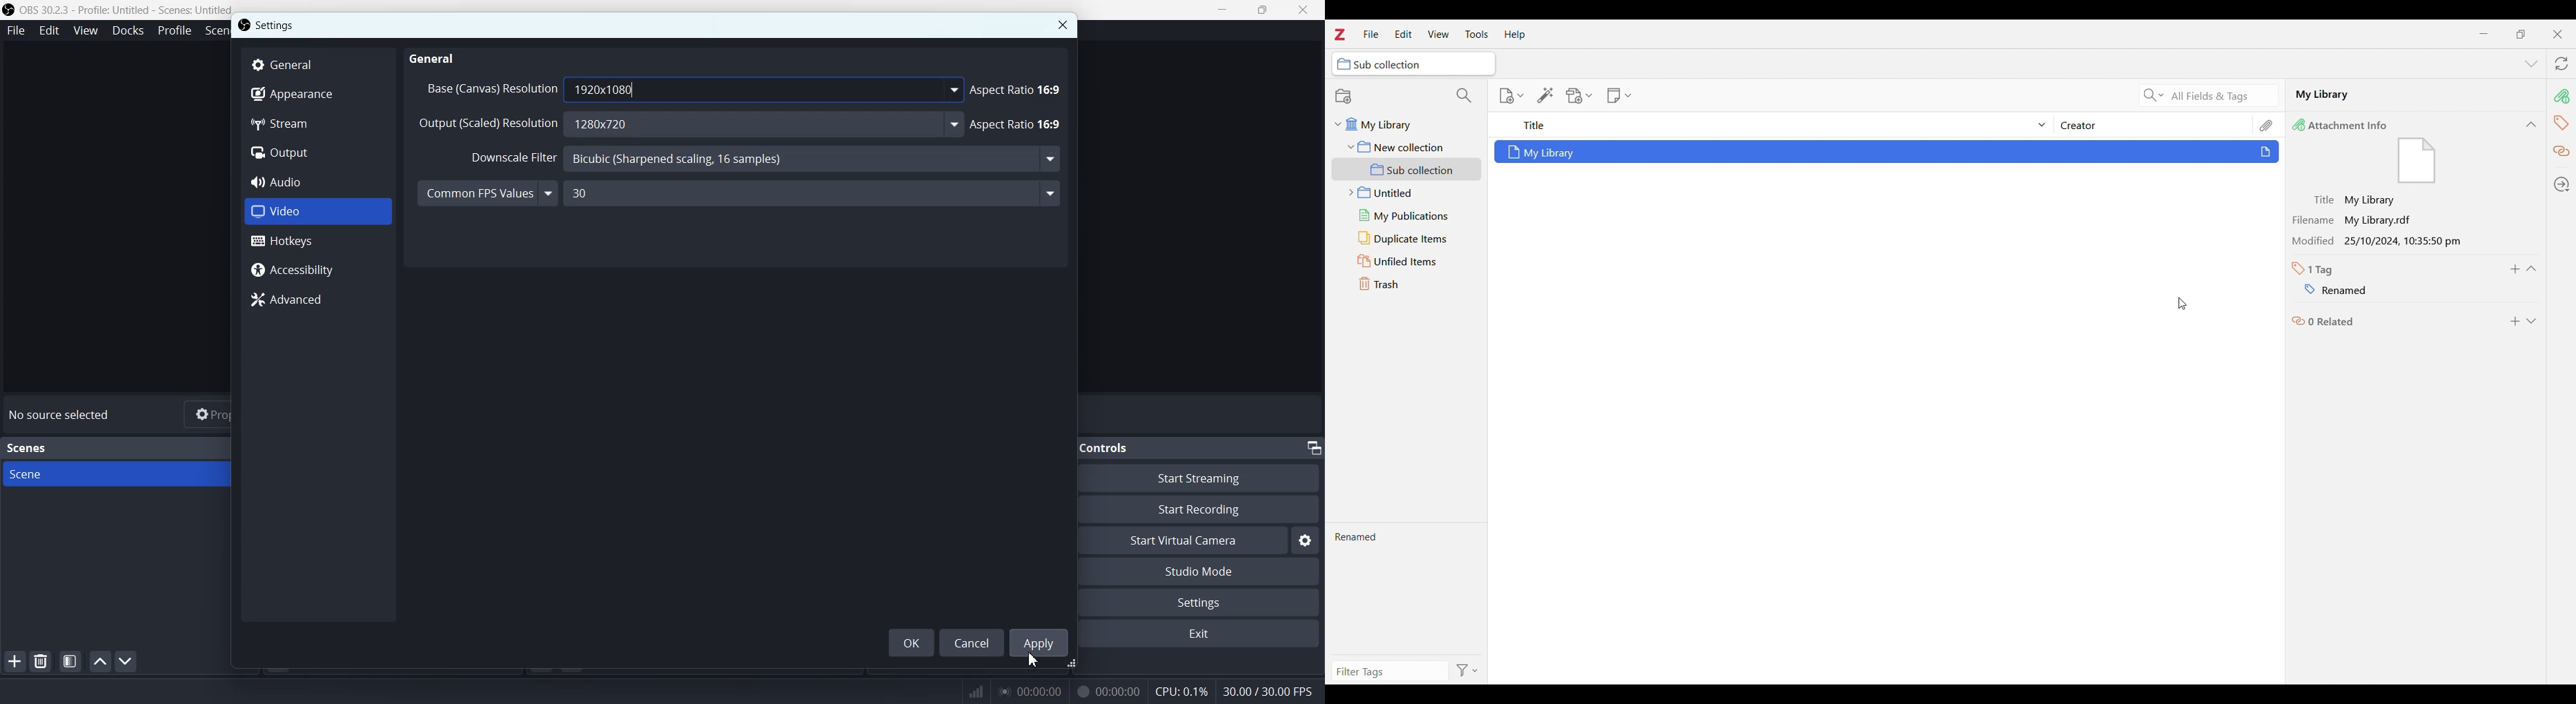 The height and width of the screenshot is (728, 2576). Describe the element at coordinates (436, 57) in the screenshot. I see `General` at that location.